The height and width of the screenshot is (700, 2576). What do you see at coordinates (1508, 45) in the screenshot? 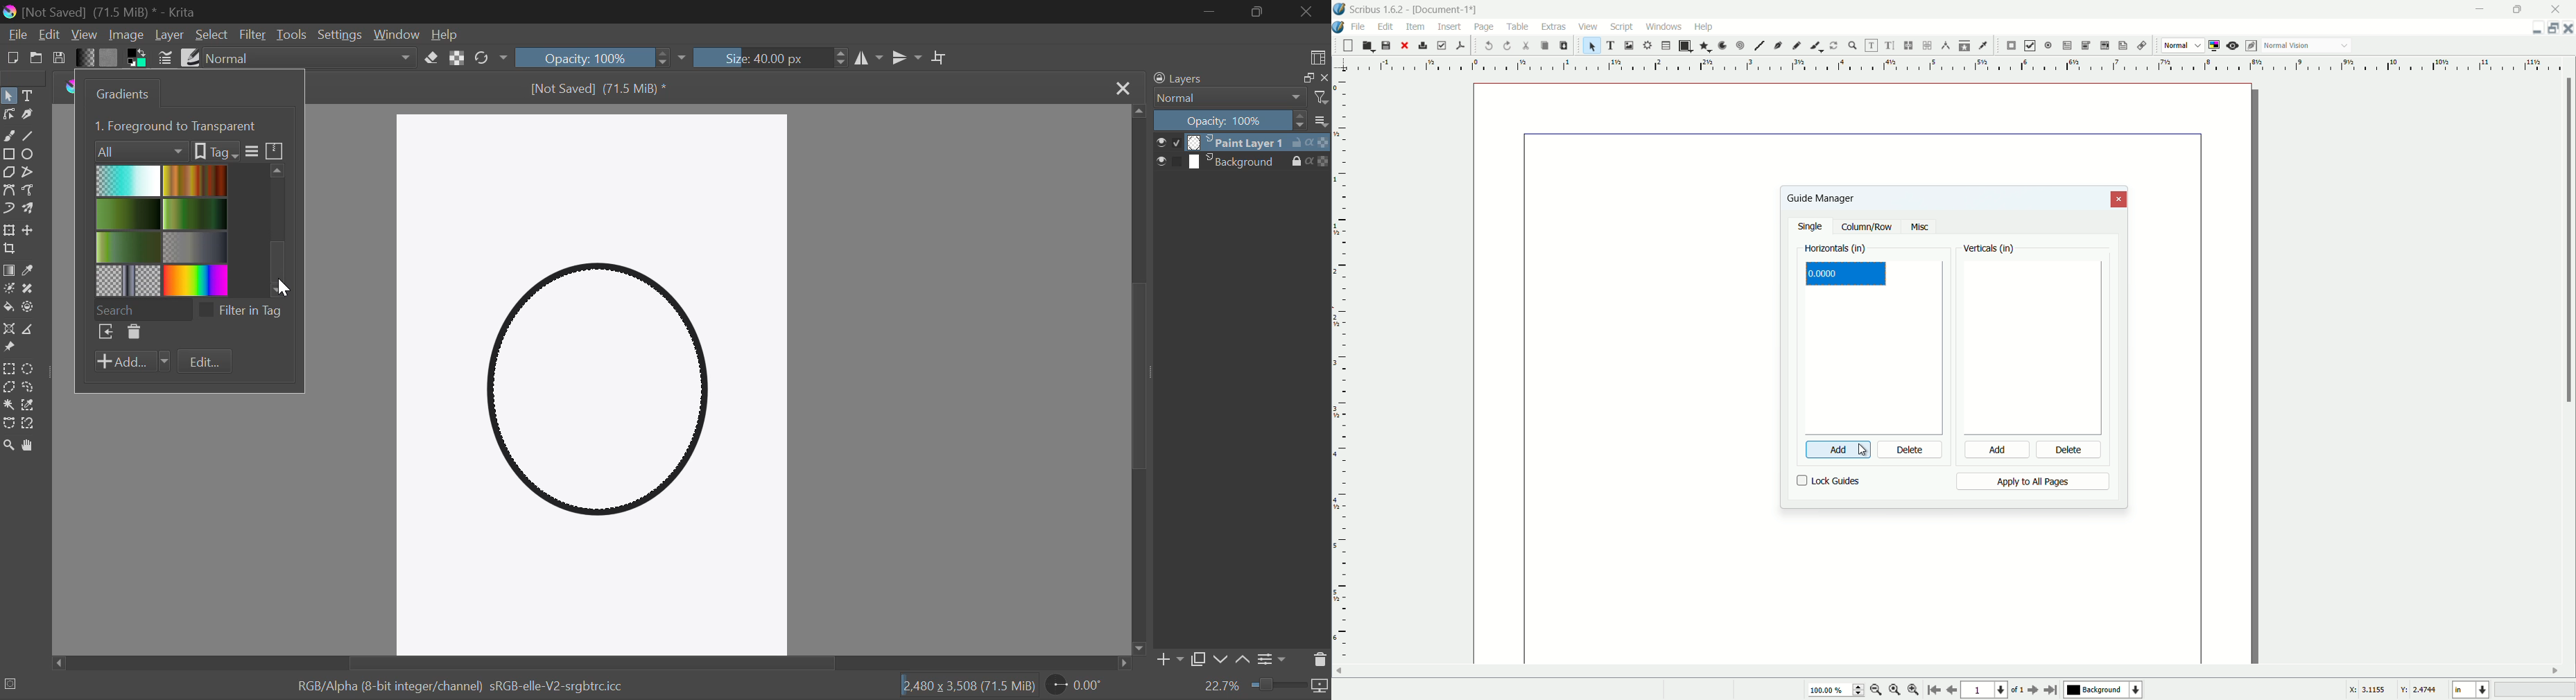
I see `redo` at bounding box center [1508, 45].